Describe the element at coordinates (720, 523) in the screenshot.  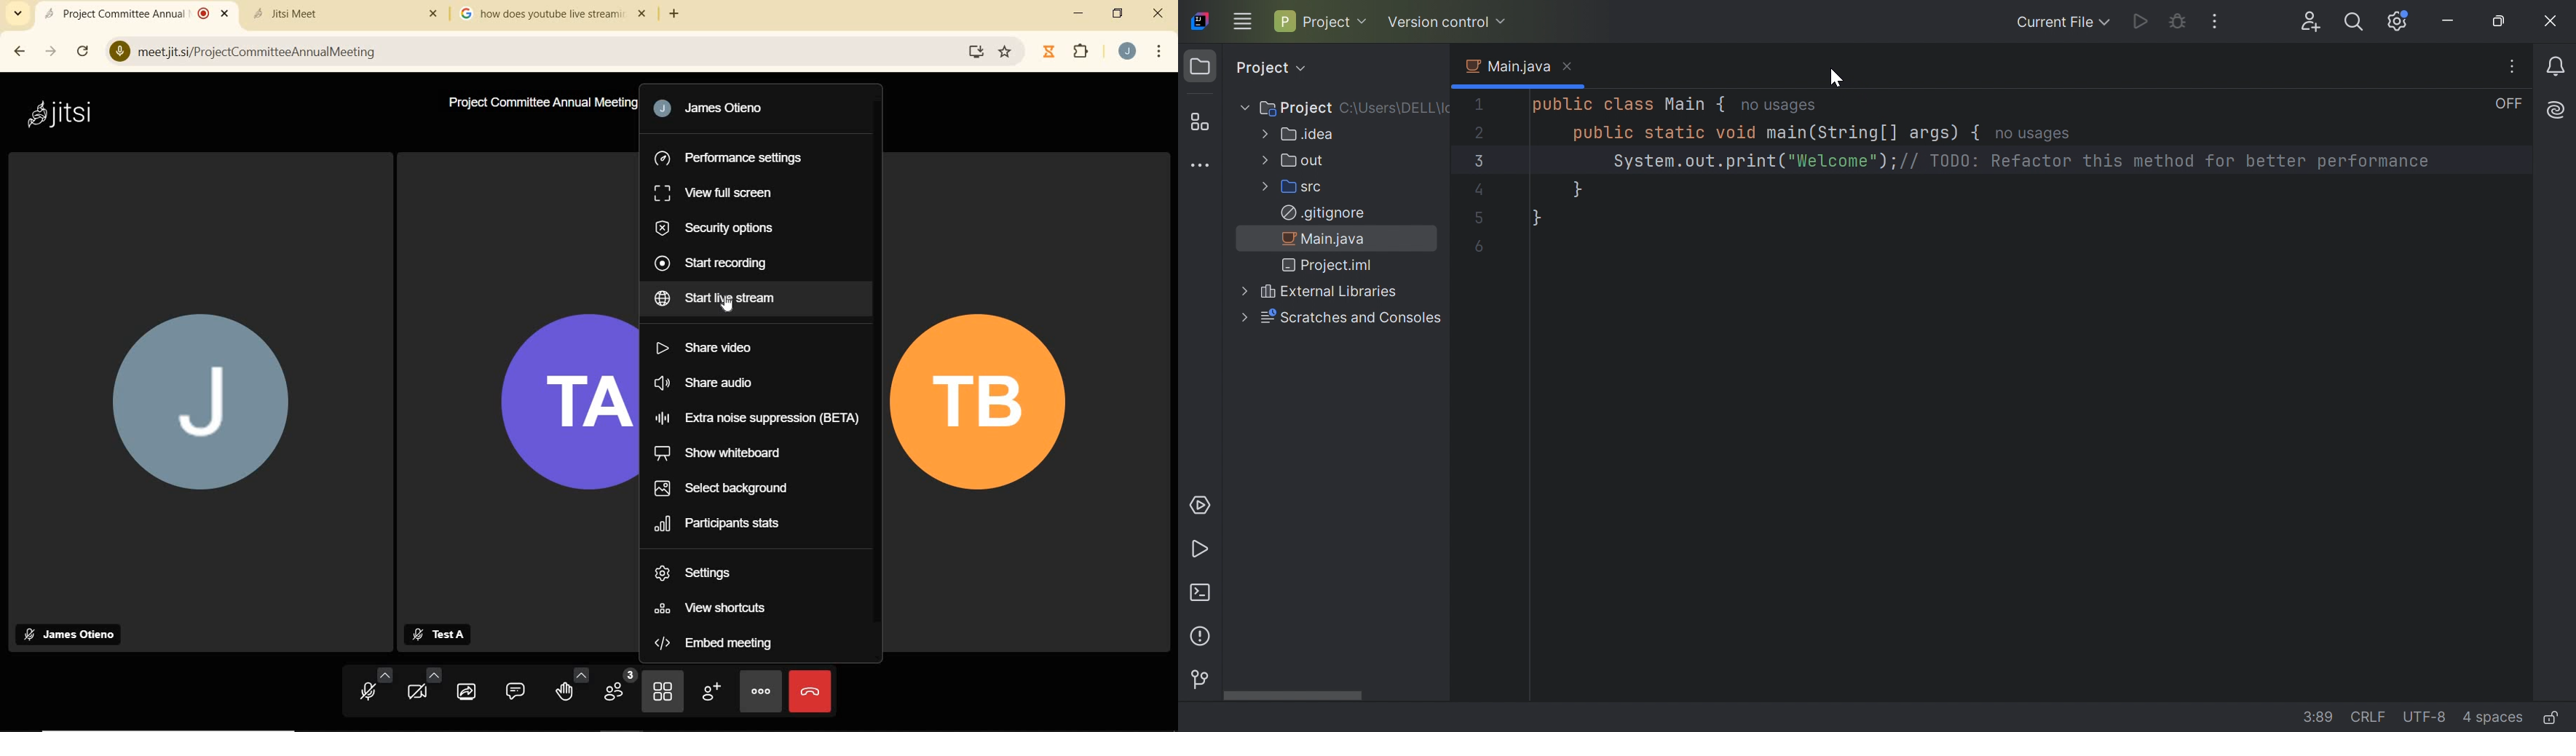
I see `PARTICIPANTS STATS` at that location.